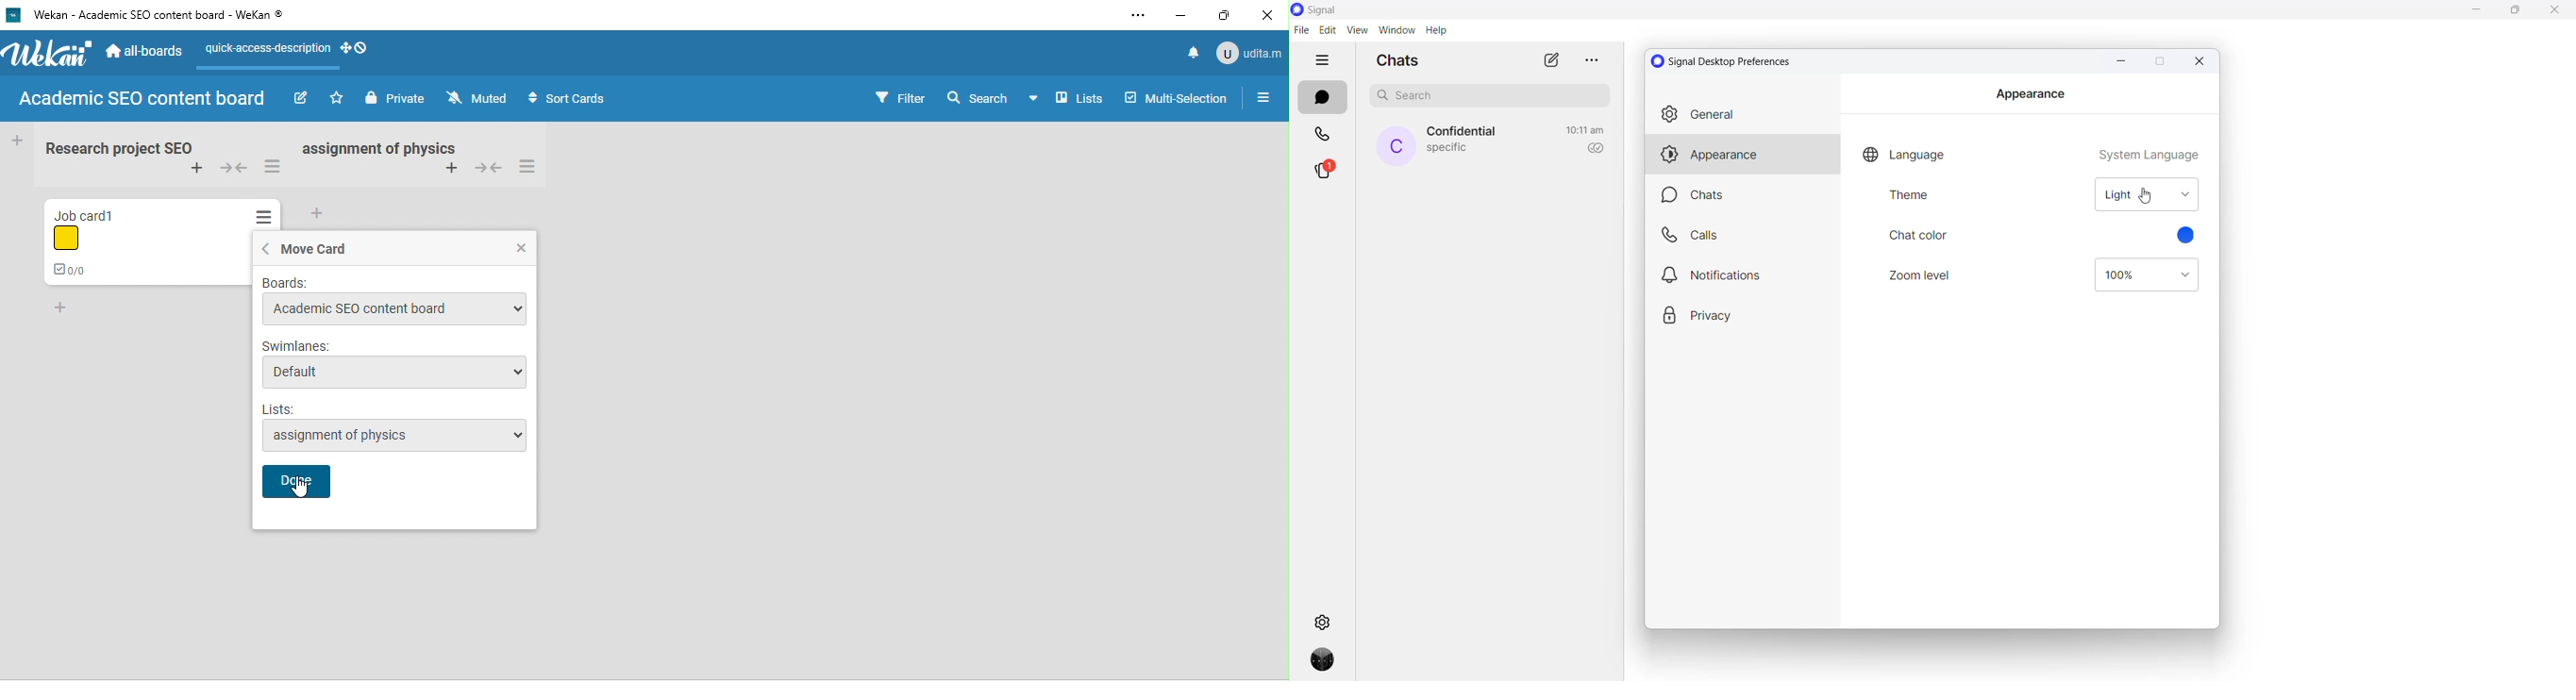 The height and width of the screenshot is (700, 2576). What do you see at coordinates (2201, 61) in the screenshot?
I see `close` at bounding box center [2201, 61].